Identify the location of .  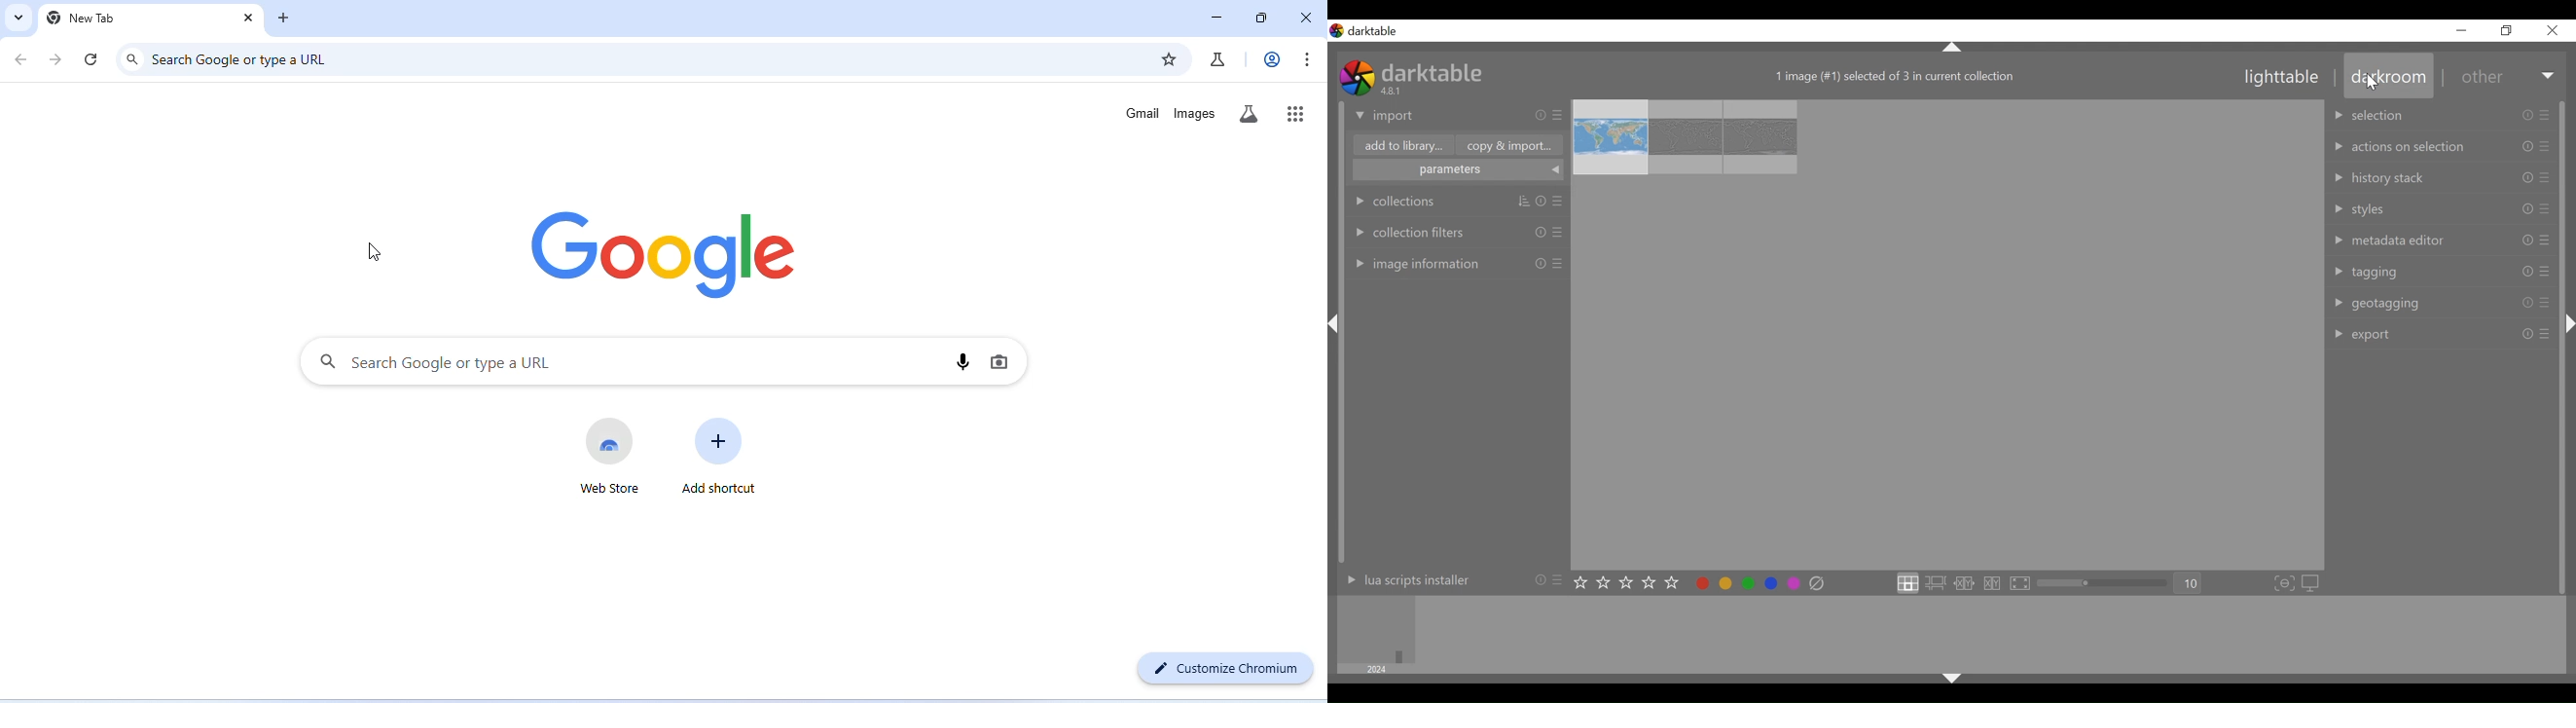
(1955, 680).